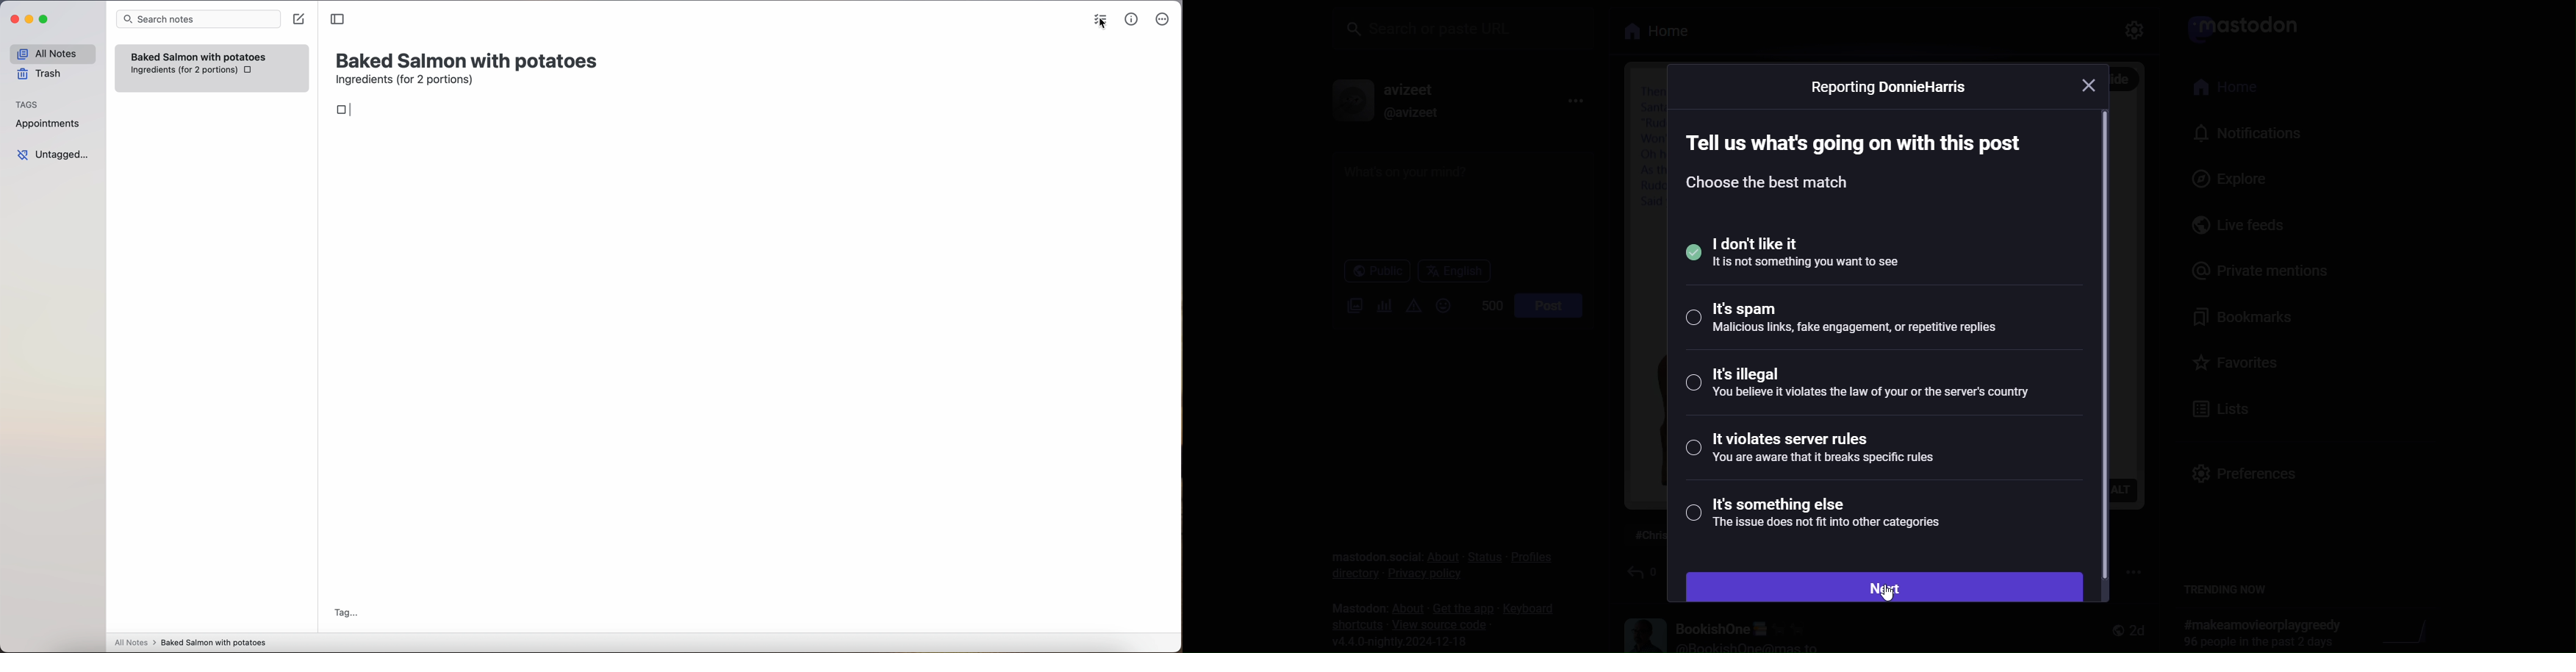  Describe the element at coordinates (1369, 271) in the screenshot. I see `public` at that location.